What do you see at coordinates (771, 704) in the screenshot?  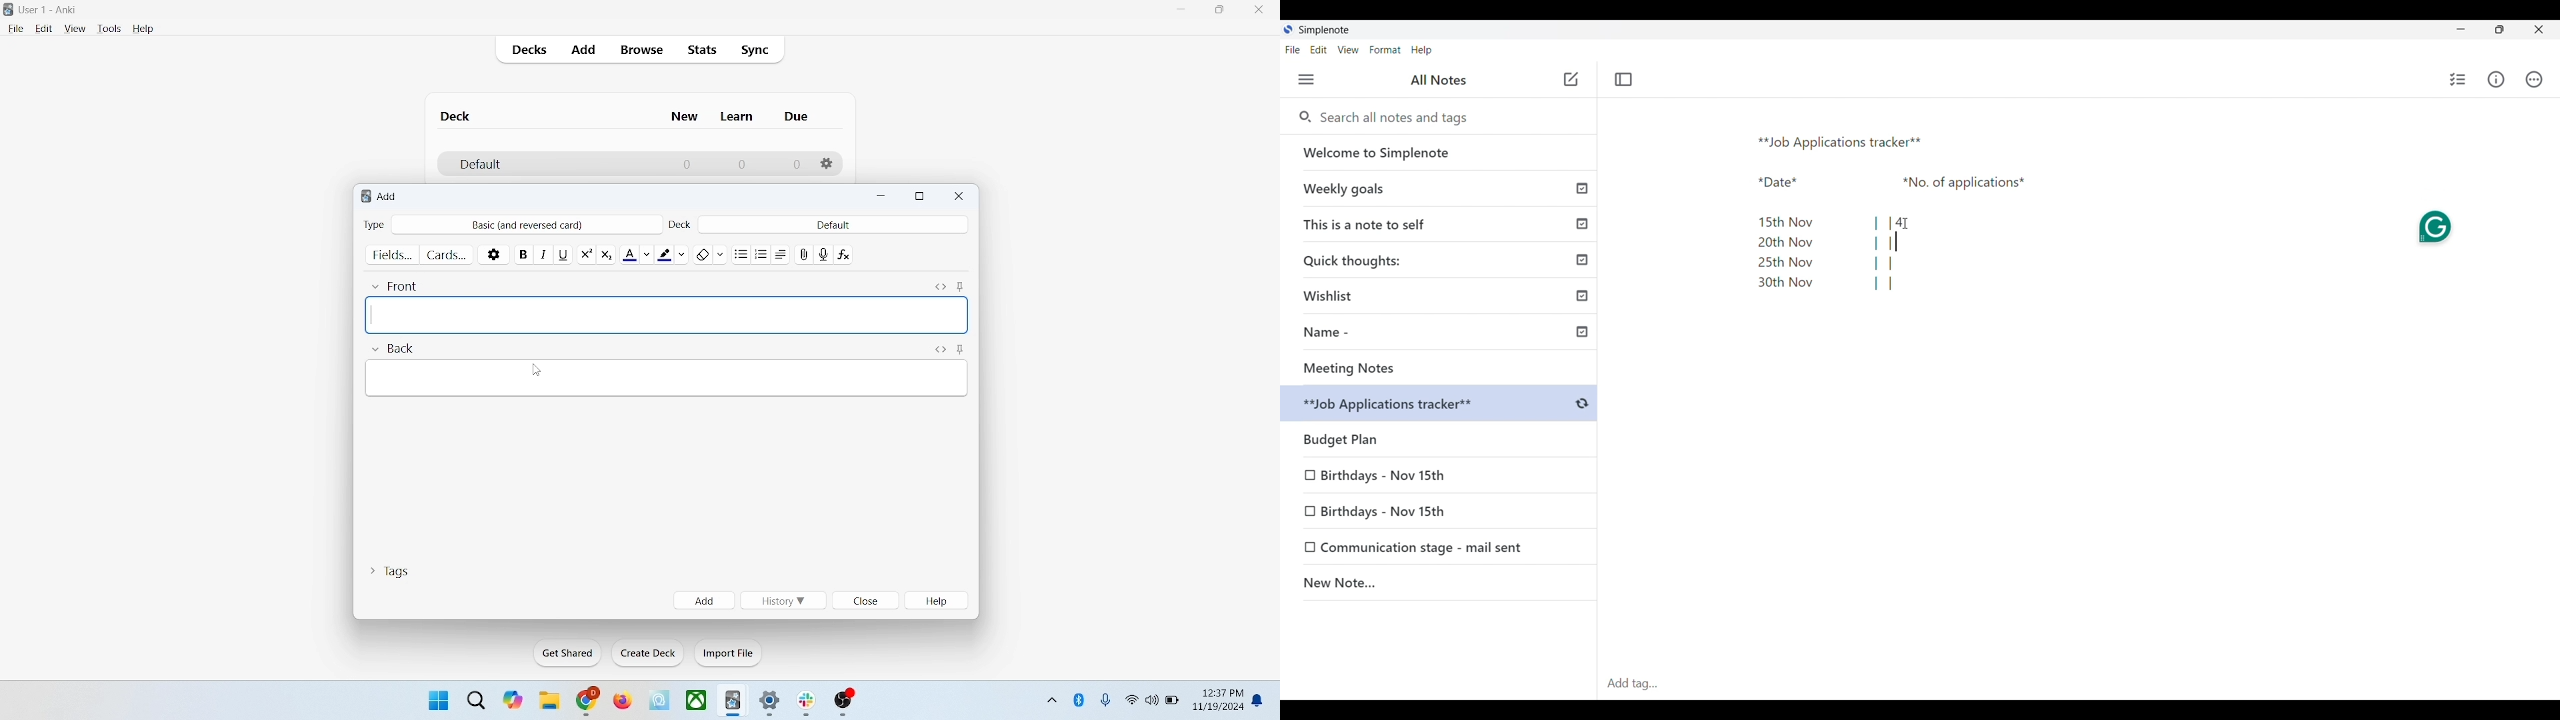 I see `settings` at bounding box center [771, 704].